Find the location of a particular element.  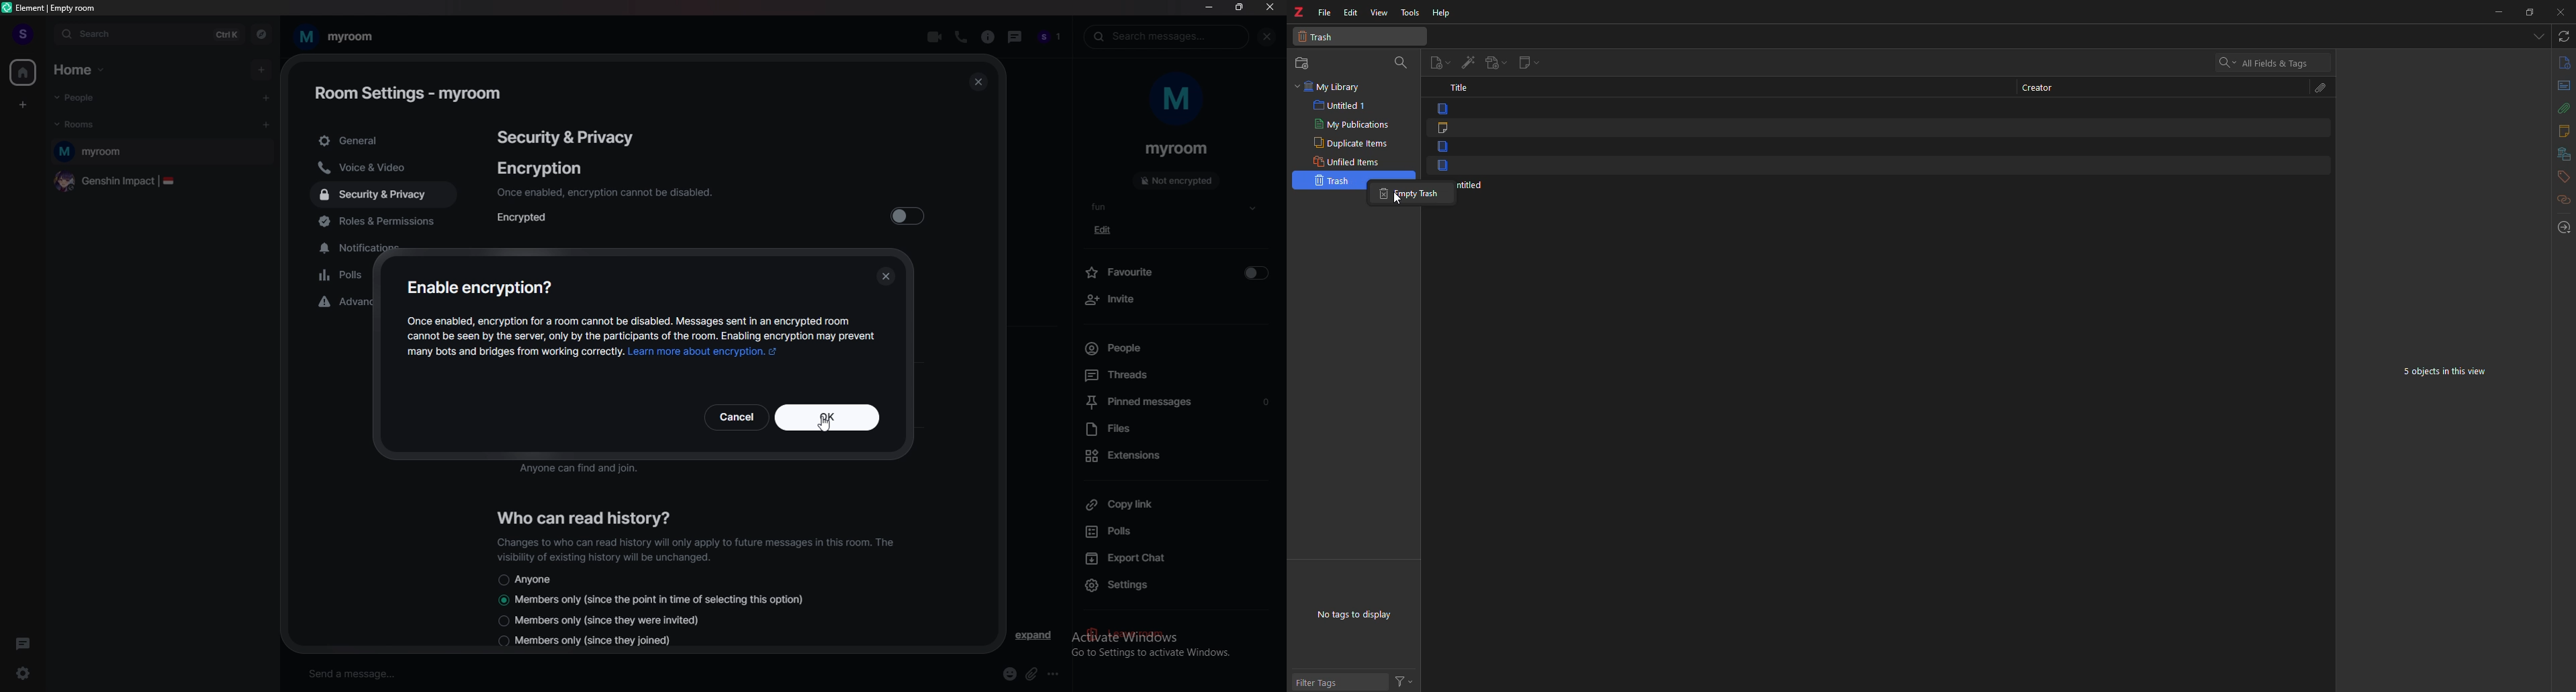

new note is located at coordinates (1526, 62).